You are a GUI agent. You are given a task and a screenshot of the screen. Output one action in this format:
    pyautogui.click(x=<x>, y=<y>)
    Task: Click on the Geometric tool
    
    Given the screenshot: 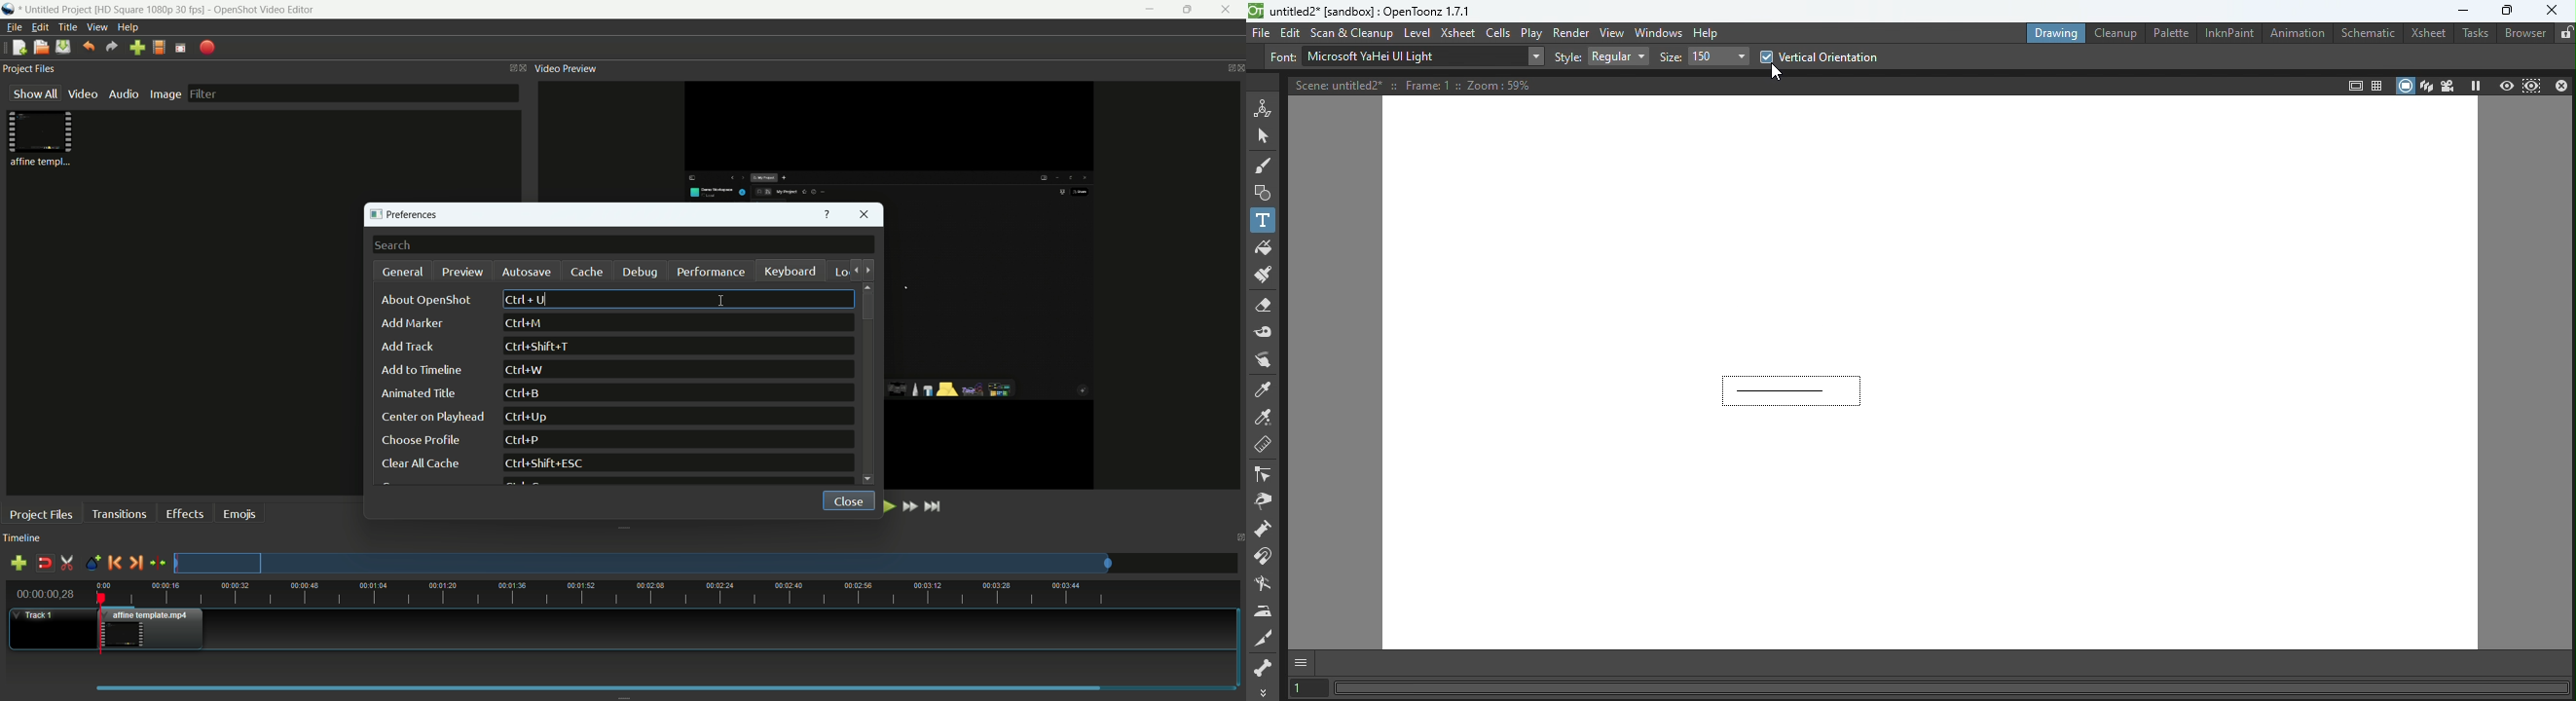 What is the action you would take?
    pyautogui.click(x=1265, y=191)
    